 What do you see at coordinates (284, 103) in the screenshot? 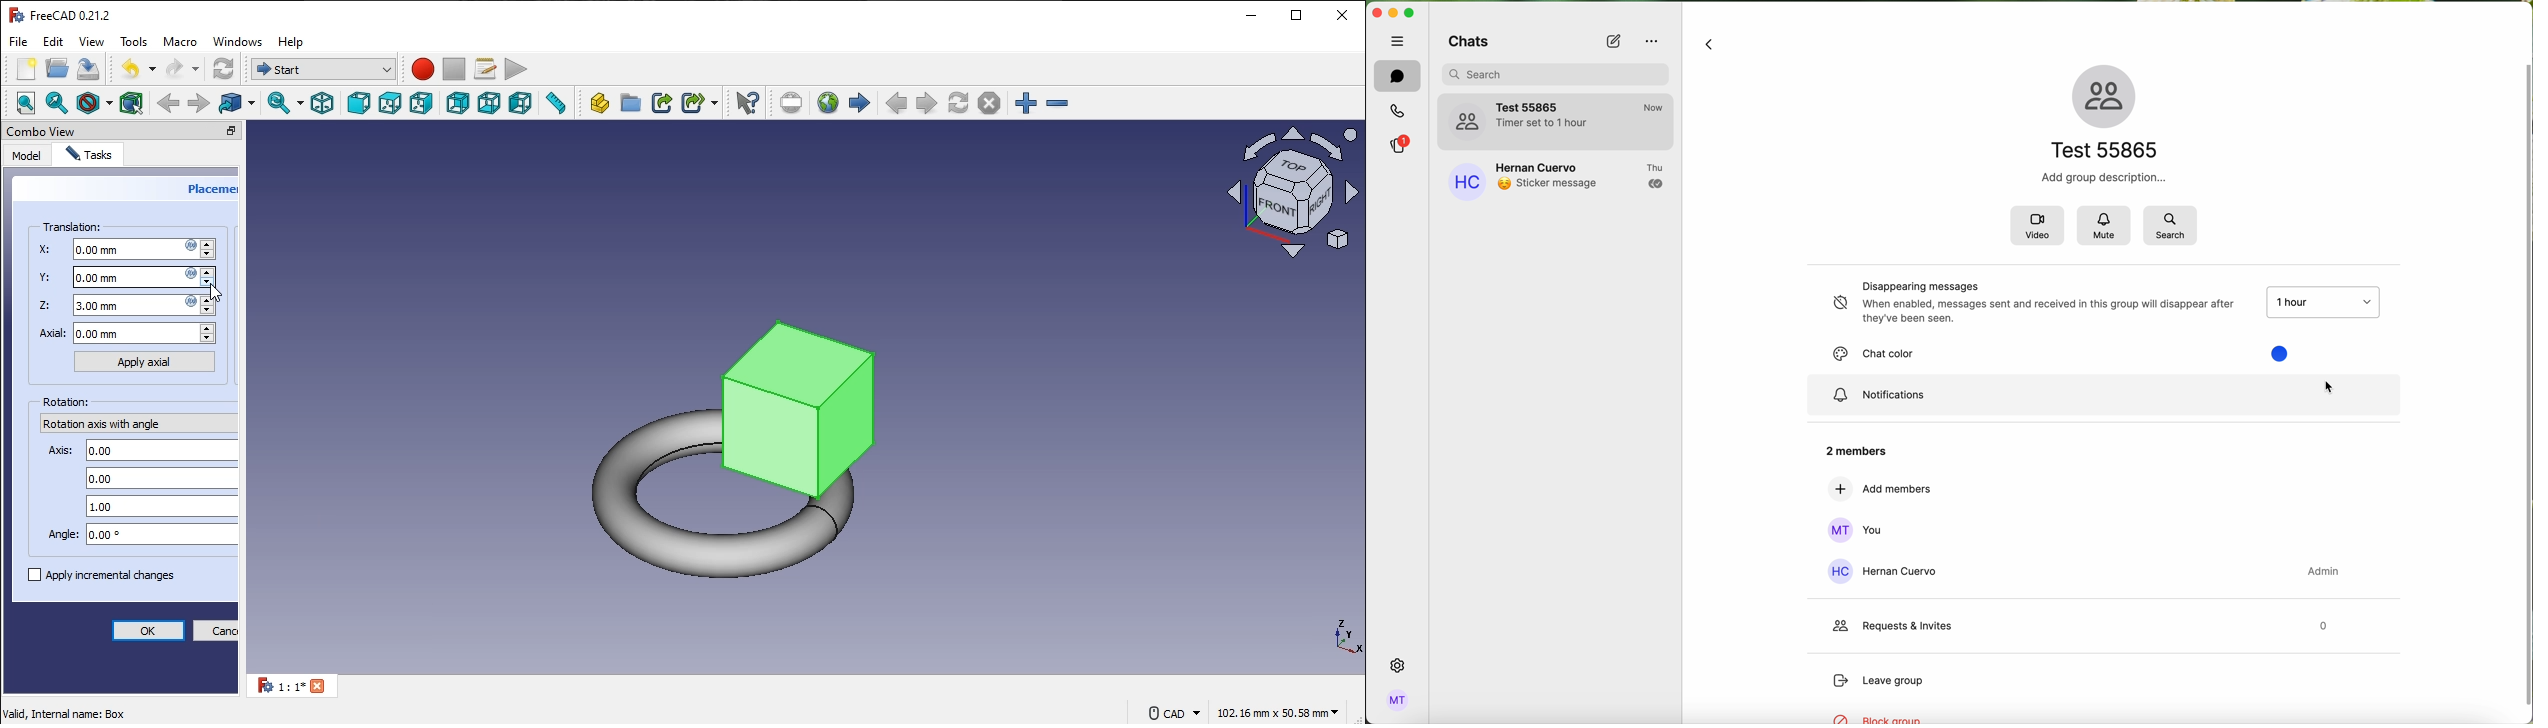
I see `sync view` at bounding box center [284, 103].